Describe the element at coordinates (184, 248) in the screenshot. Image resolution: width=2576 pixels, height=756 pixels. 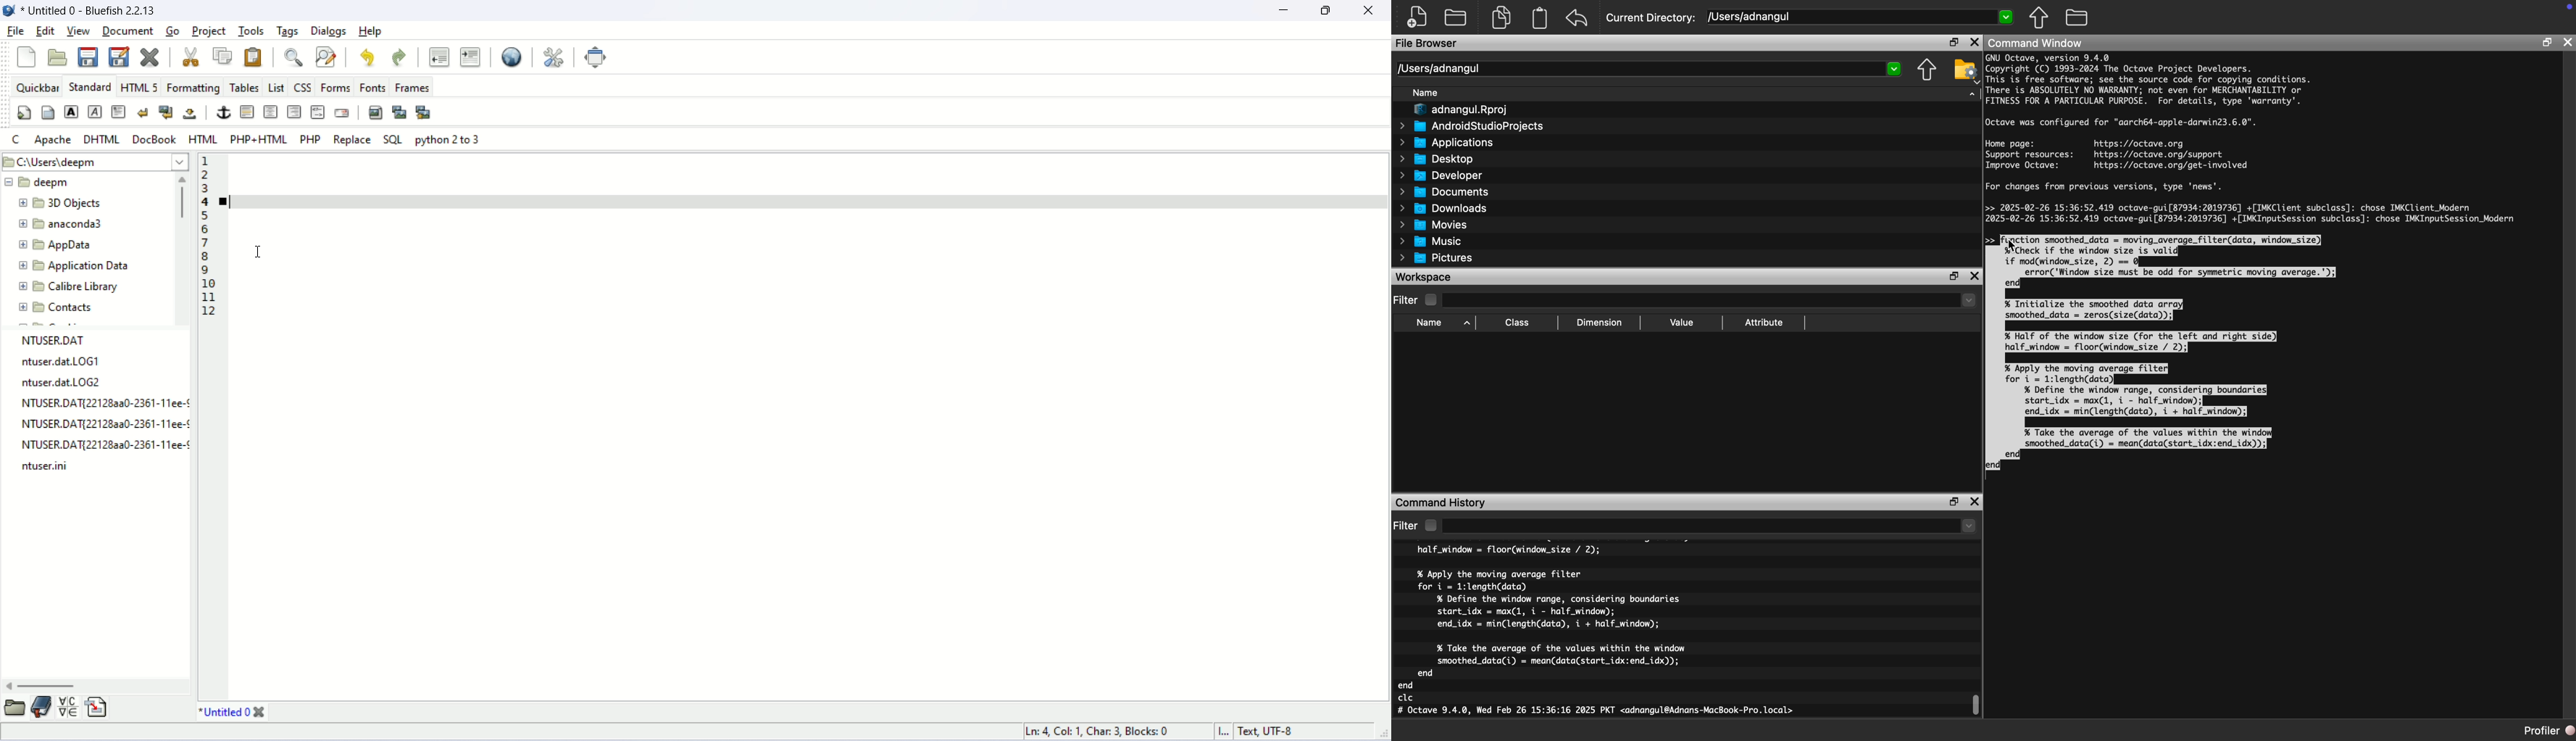
I see `scroll bar` at that location.